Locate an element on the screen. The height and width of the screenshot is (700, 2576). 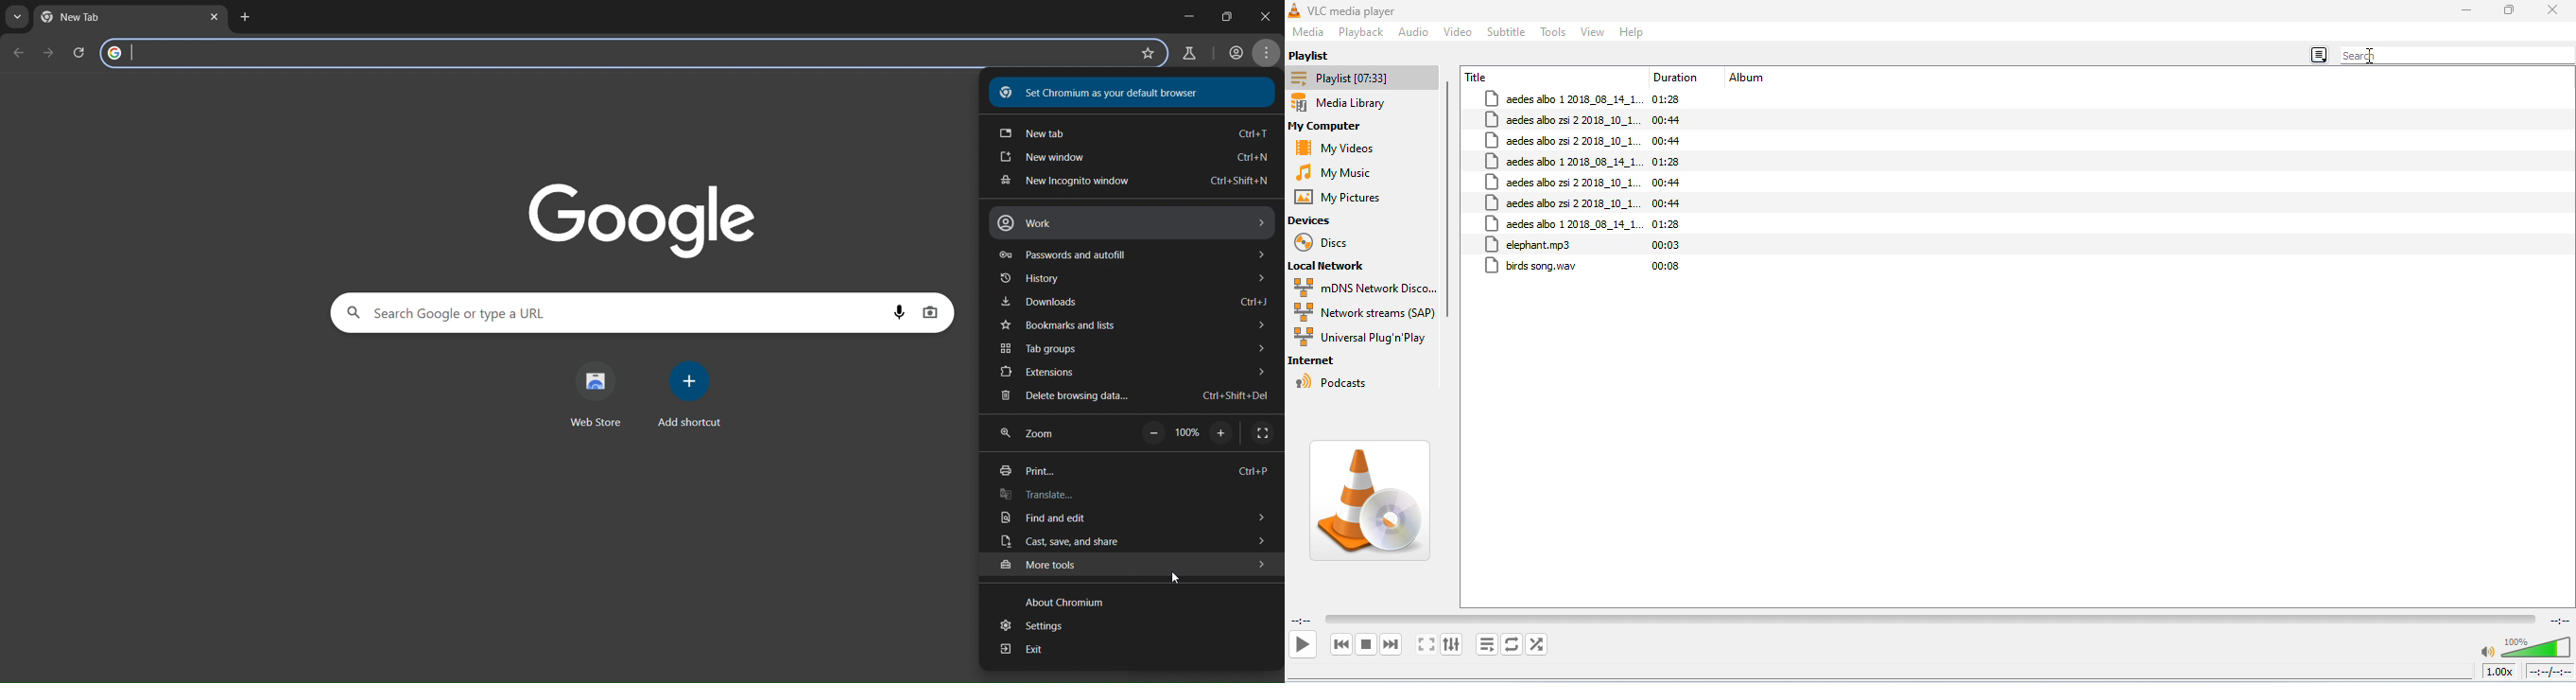
aedes albo zsi 2 2018_08_10_1  is located at coordinates (1564, 120).